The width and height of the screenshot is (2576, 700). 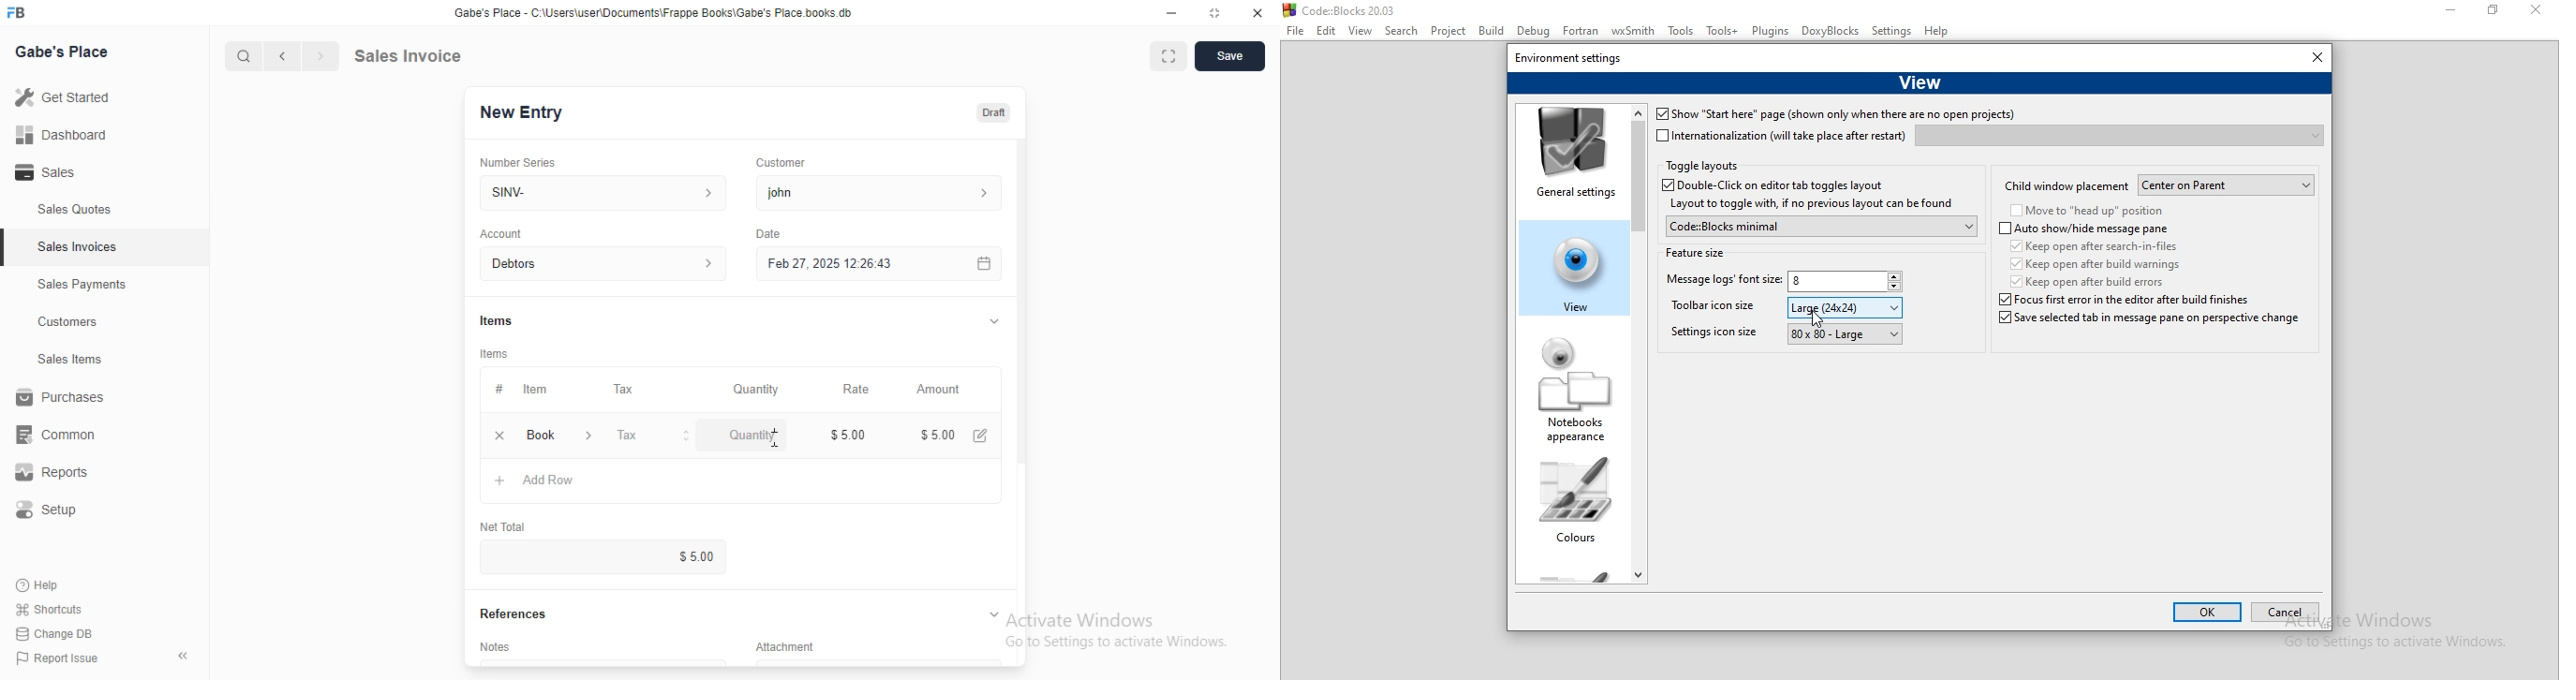 I want to click on Expand, so click(x=989, y=321).